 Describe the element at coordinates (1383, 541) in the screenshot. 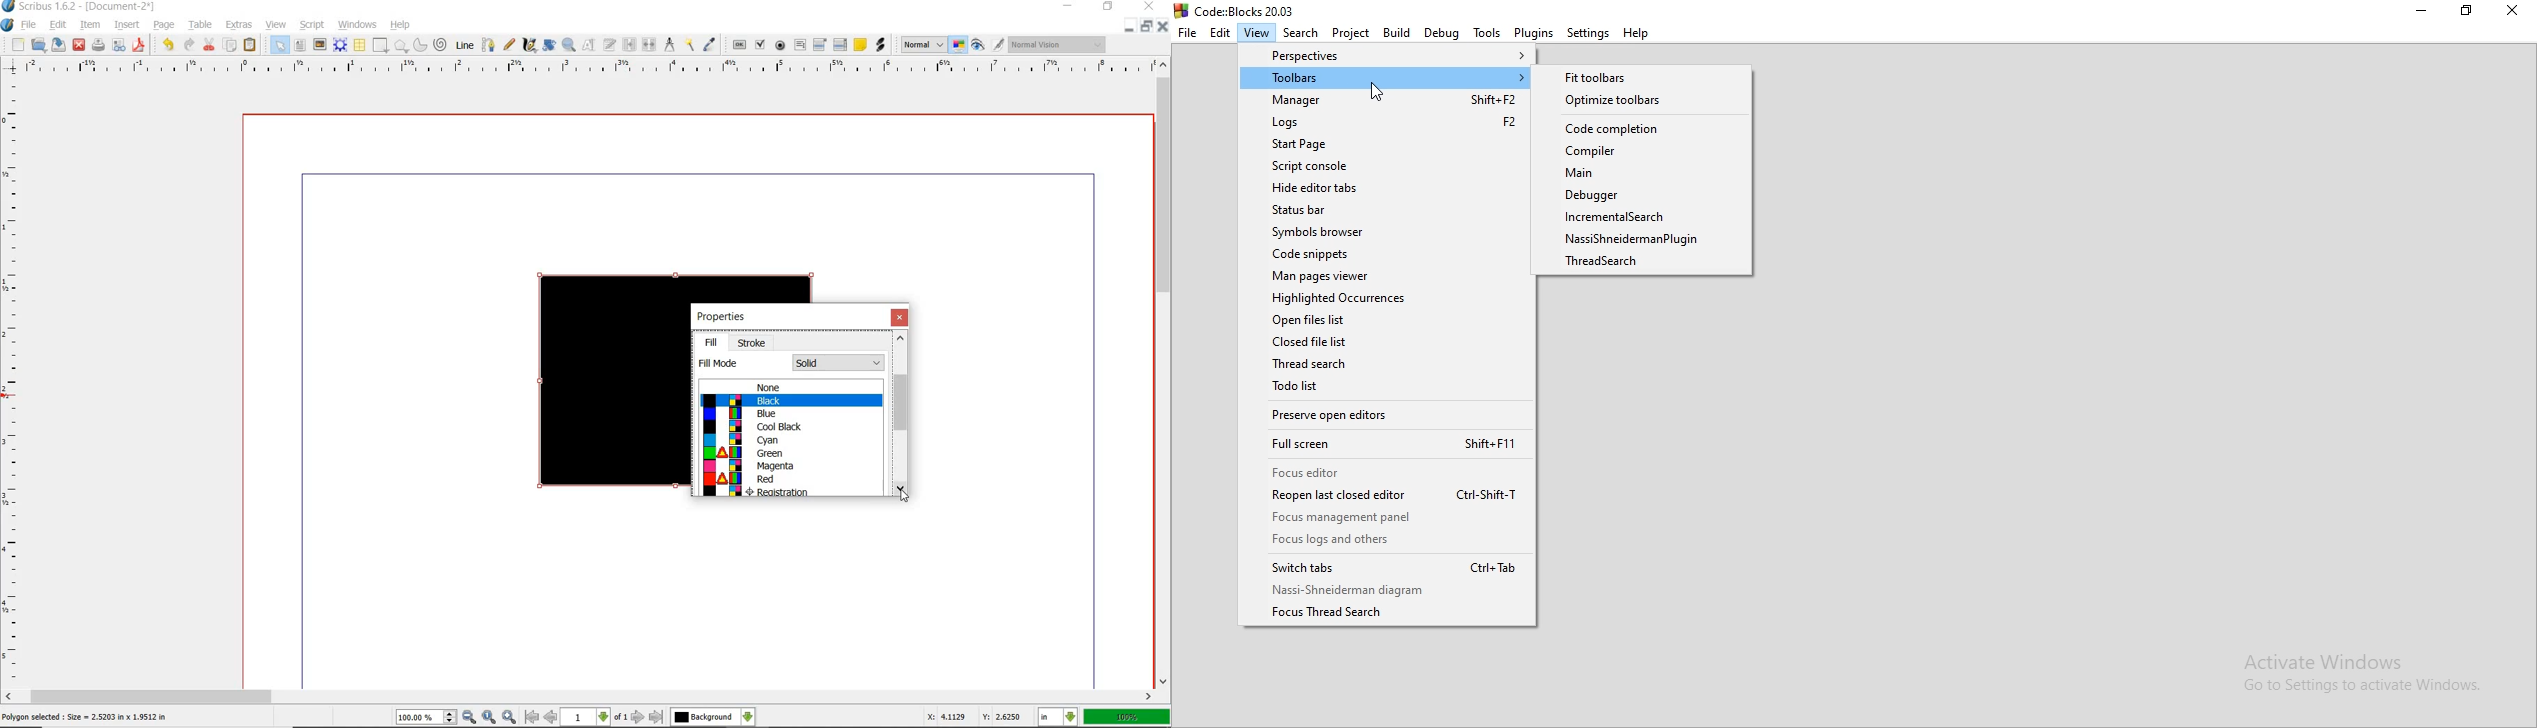

I see `Focus legs and others` at that location.